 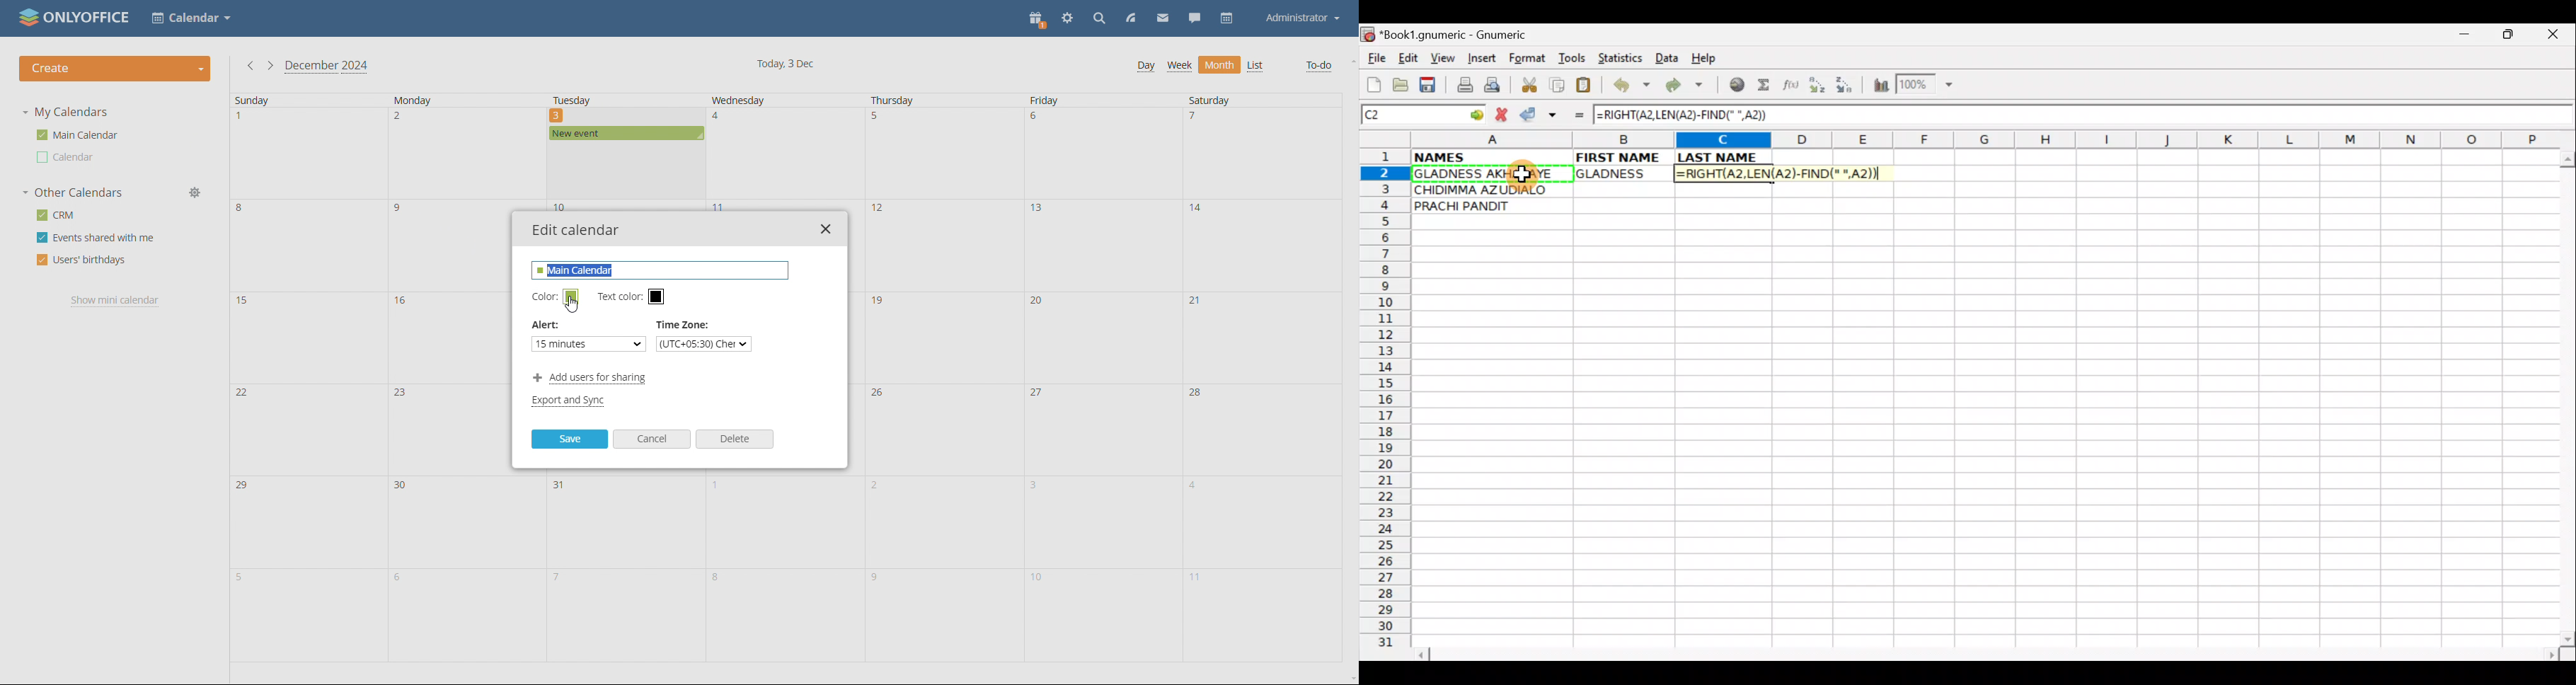 I want to click on Copy selection, so click(x=1558, y=84).